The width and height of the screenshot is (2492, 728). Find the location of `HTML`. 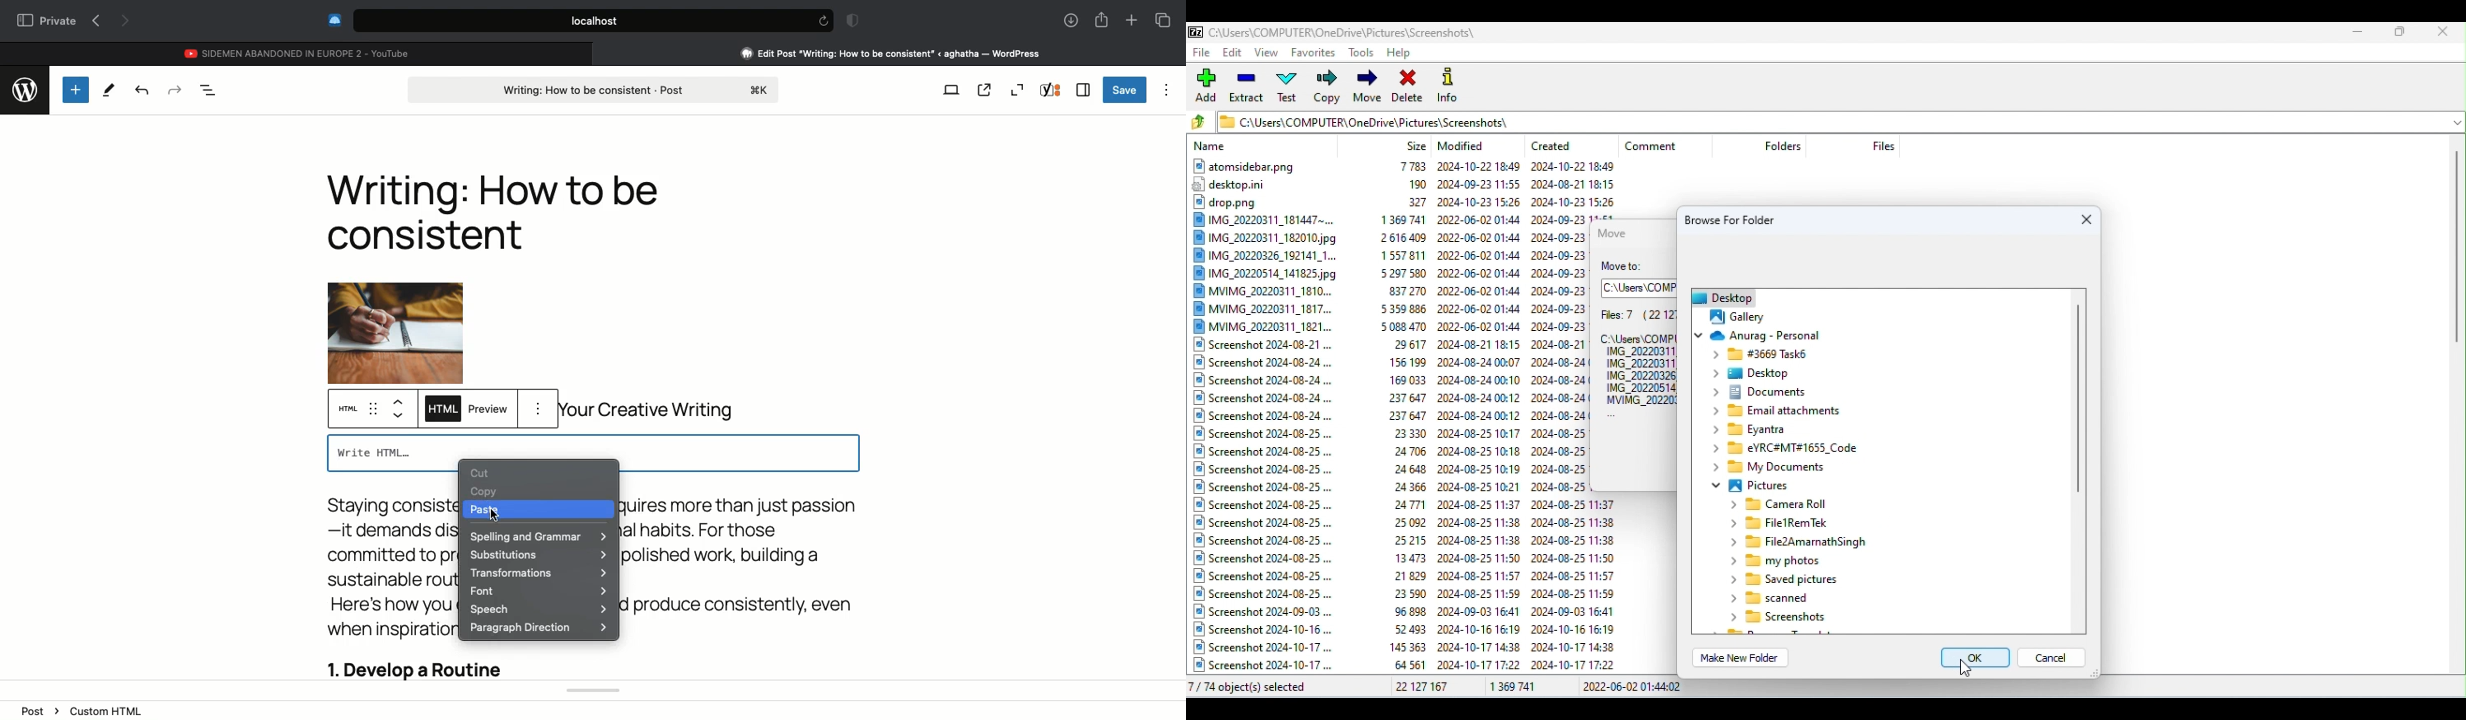

HTML is located at coordinates (441, 410).